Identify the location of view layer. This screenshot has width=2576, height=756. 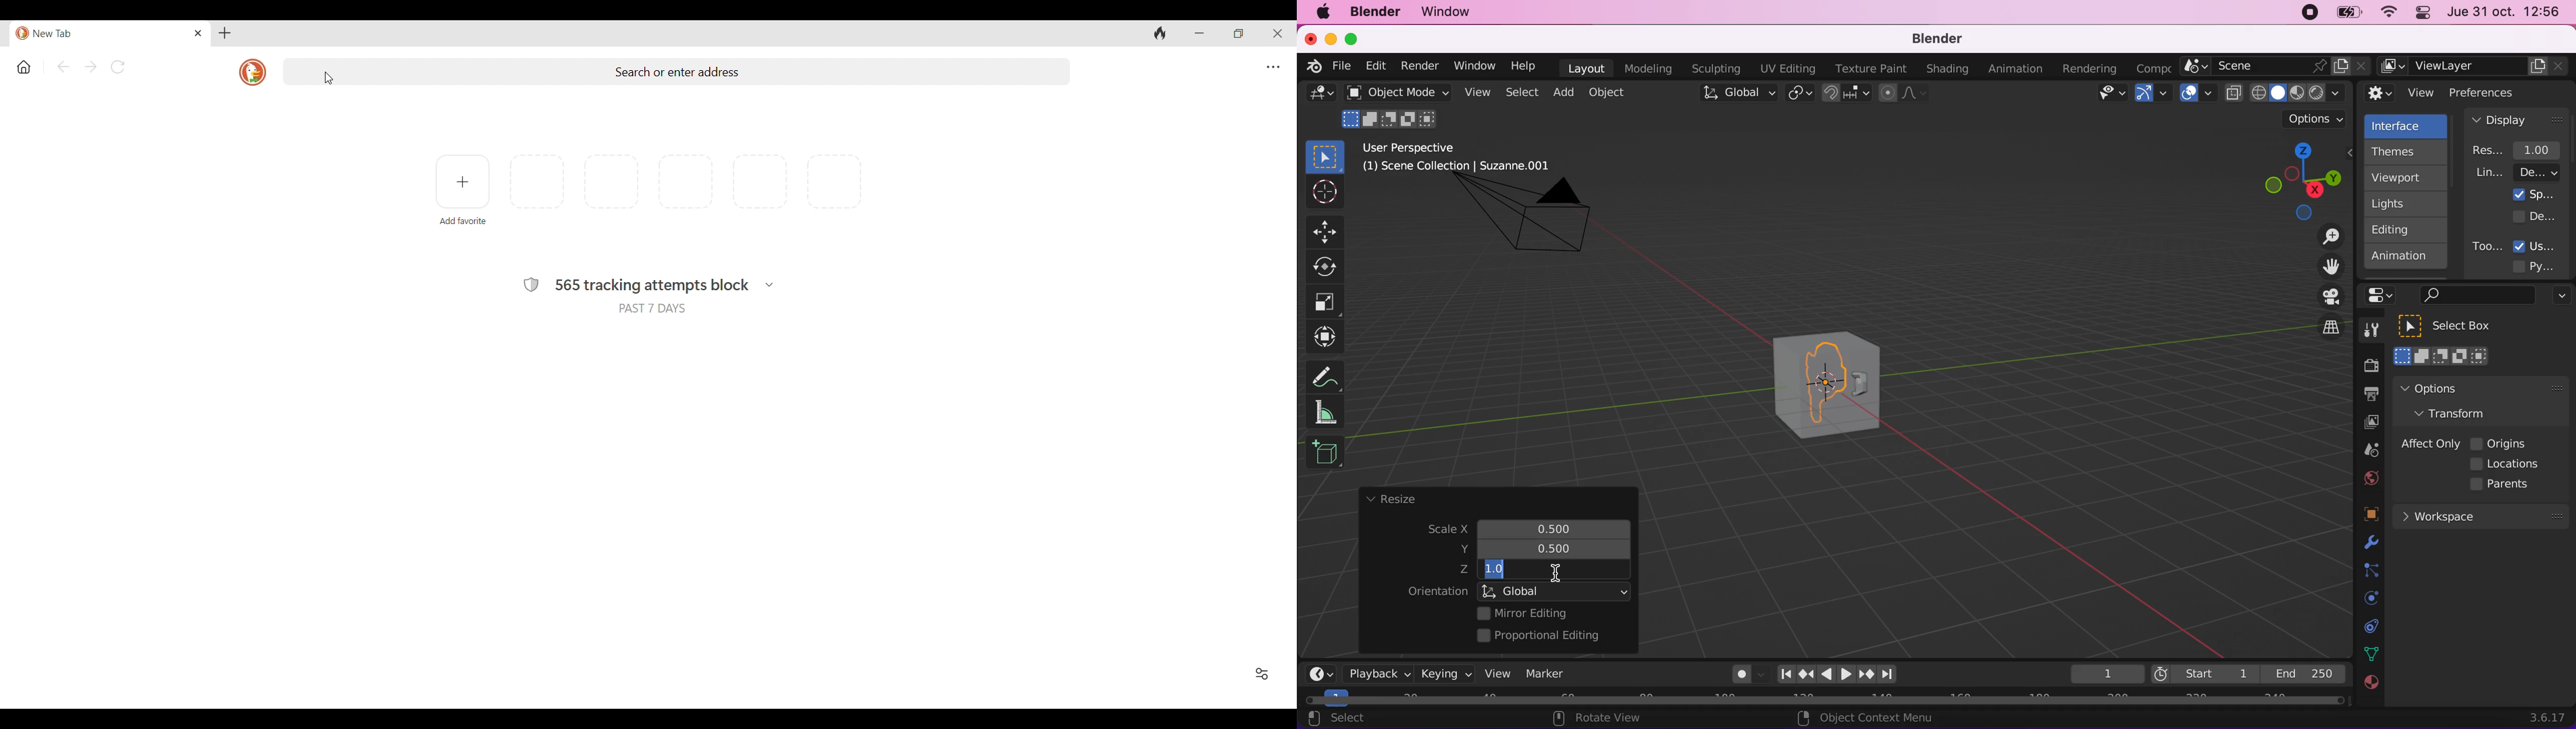
(2366, 424).